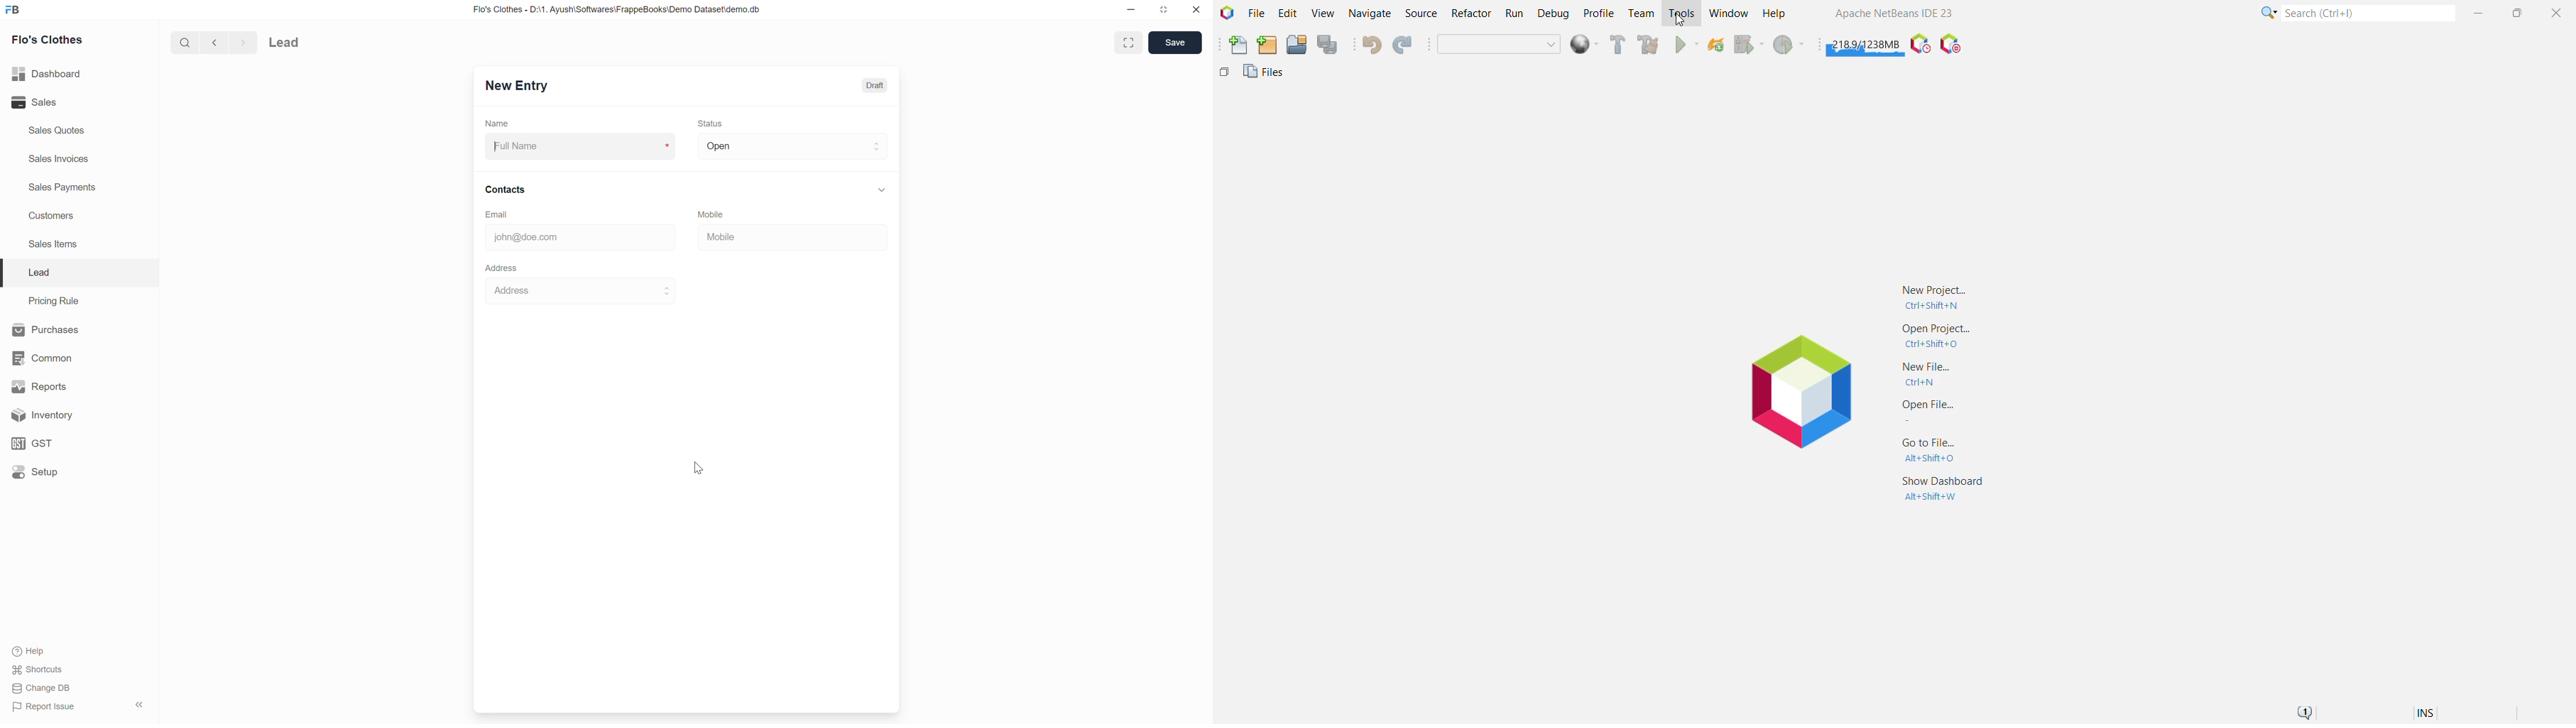 This screenshot has height=728, width=2576. Describe the element at coordinates (618, 9) in the screenshot. I see `Flo's Clothes - D:\1. Ayush\Softwares\FrappeBooks\Demo Dataset\demo.db` at that location.